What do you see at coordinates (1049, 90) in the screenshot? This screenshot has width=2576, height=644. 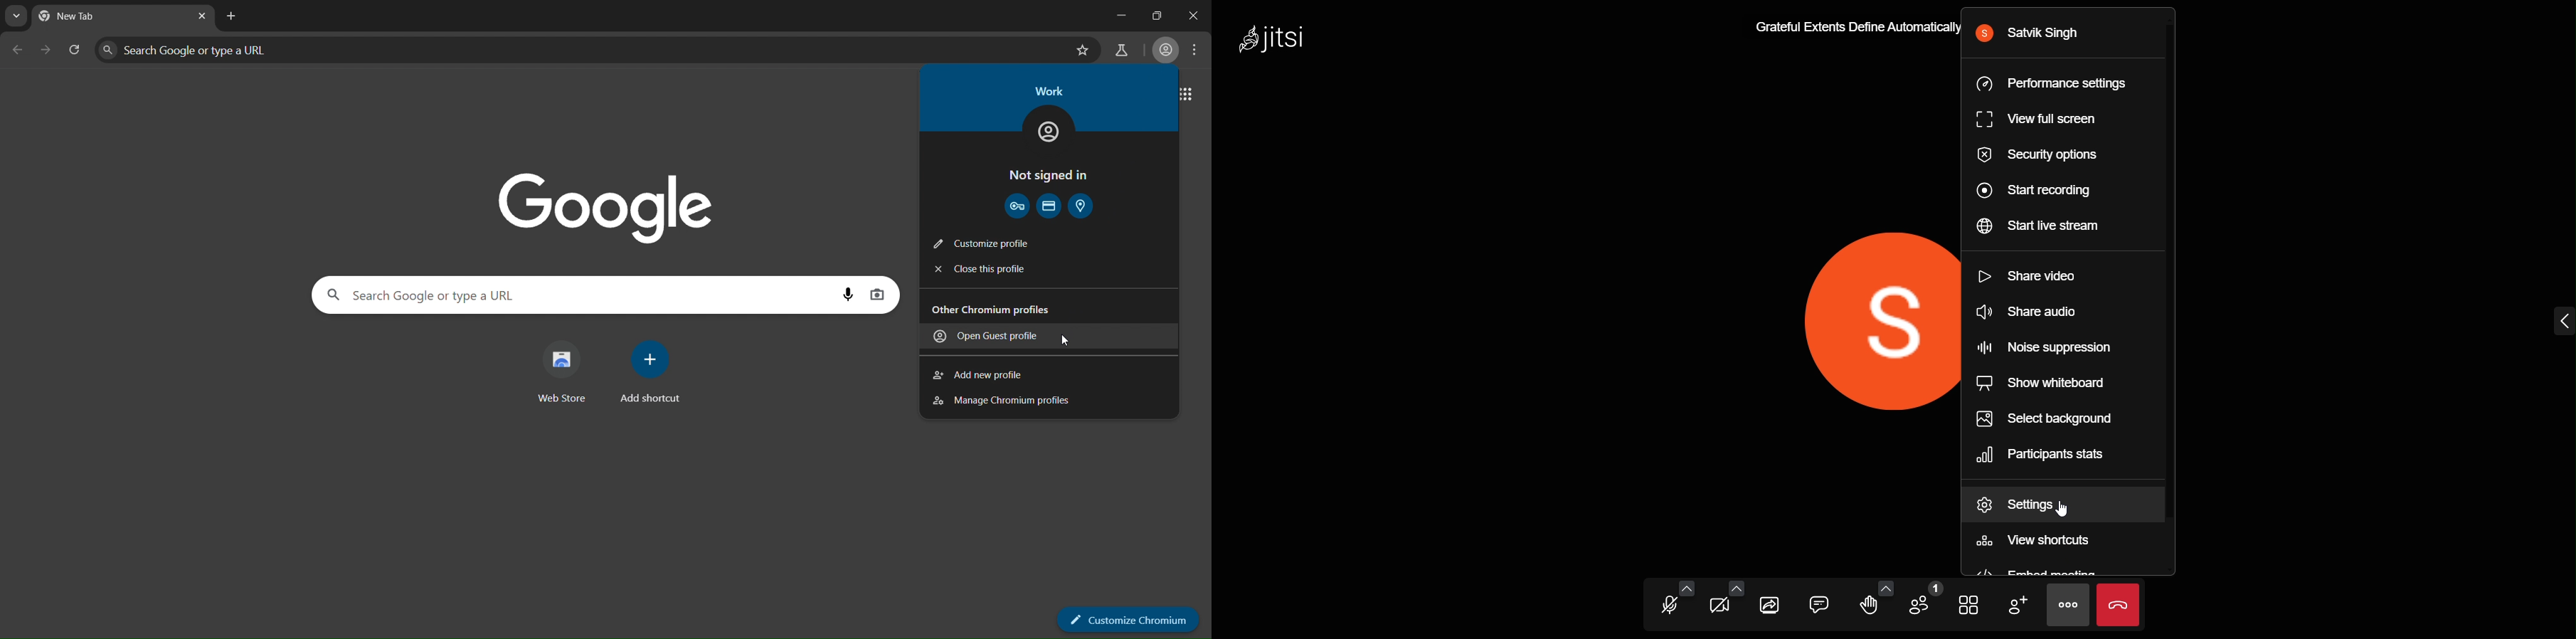 I see `work` at bounding box center [1049, 90].